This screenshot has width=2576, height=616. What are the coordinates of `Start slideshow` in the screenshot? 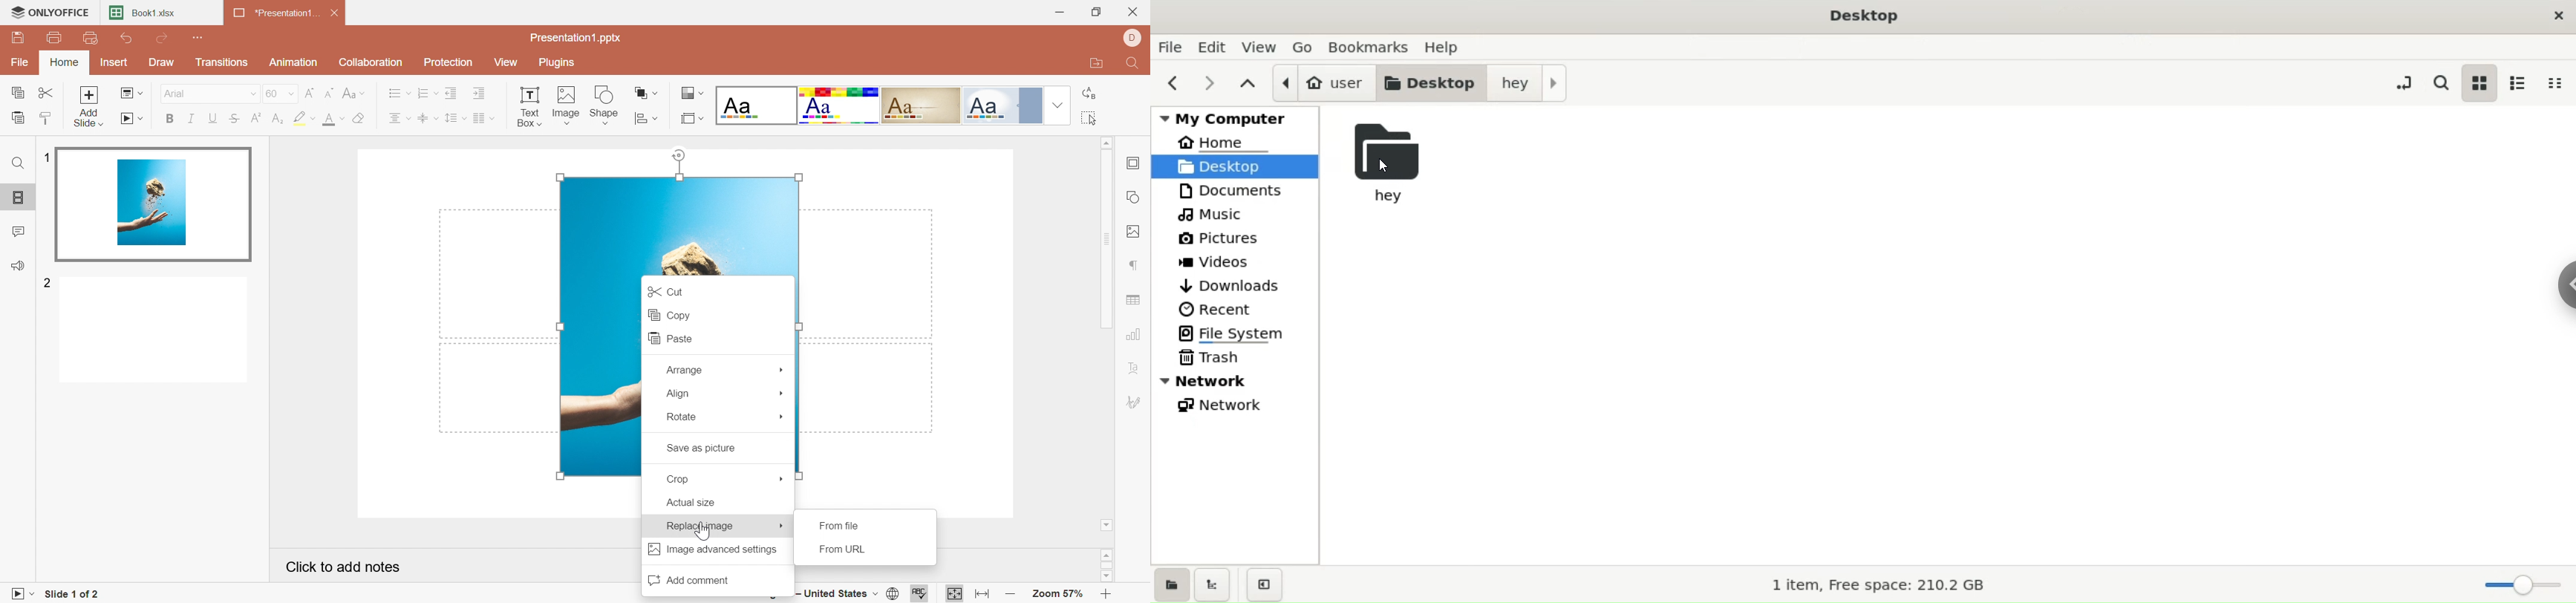 It's located at (20, 594).